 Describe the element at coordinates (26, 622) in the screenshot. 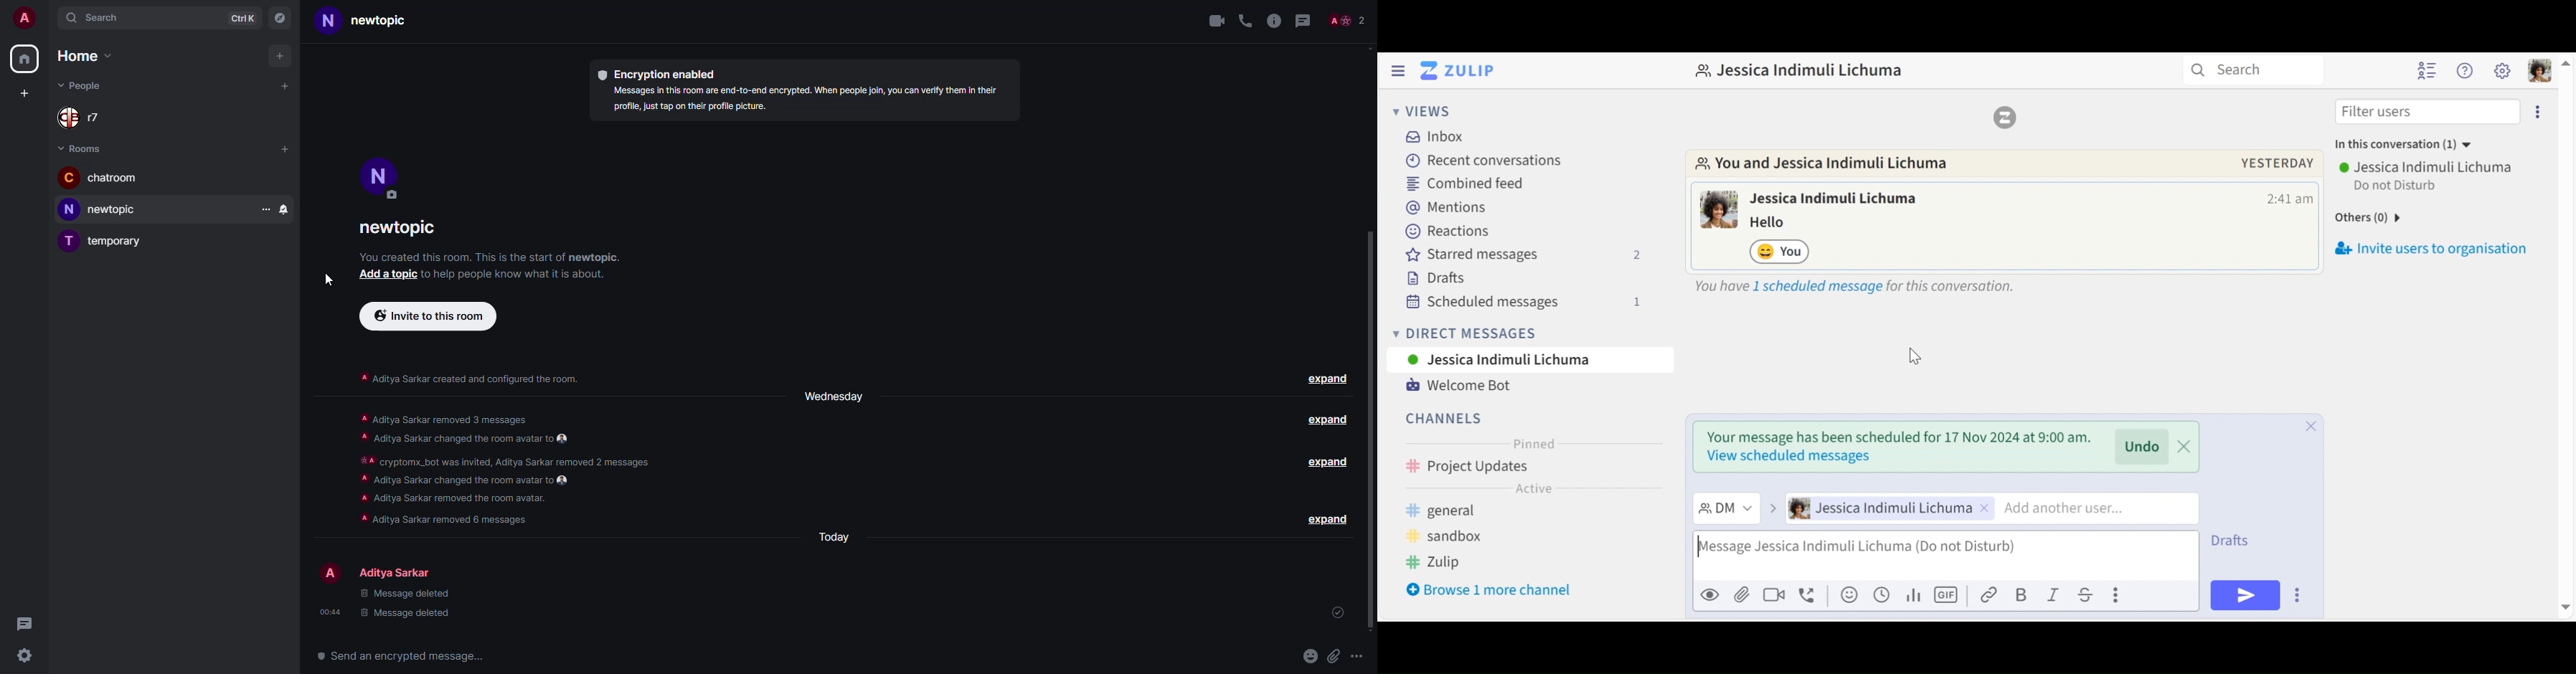

I see `threads` at that location.